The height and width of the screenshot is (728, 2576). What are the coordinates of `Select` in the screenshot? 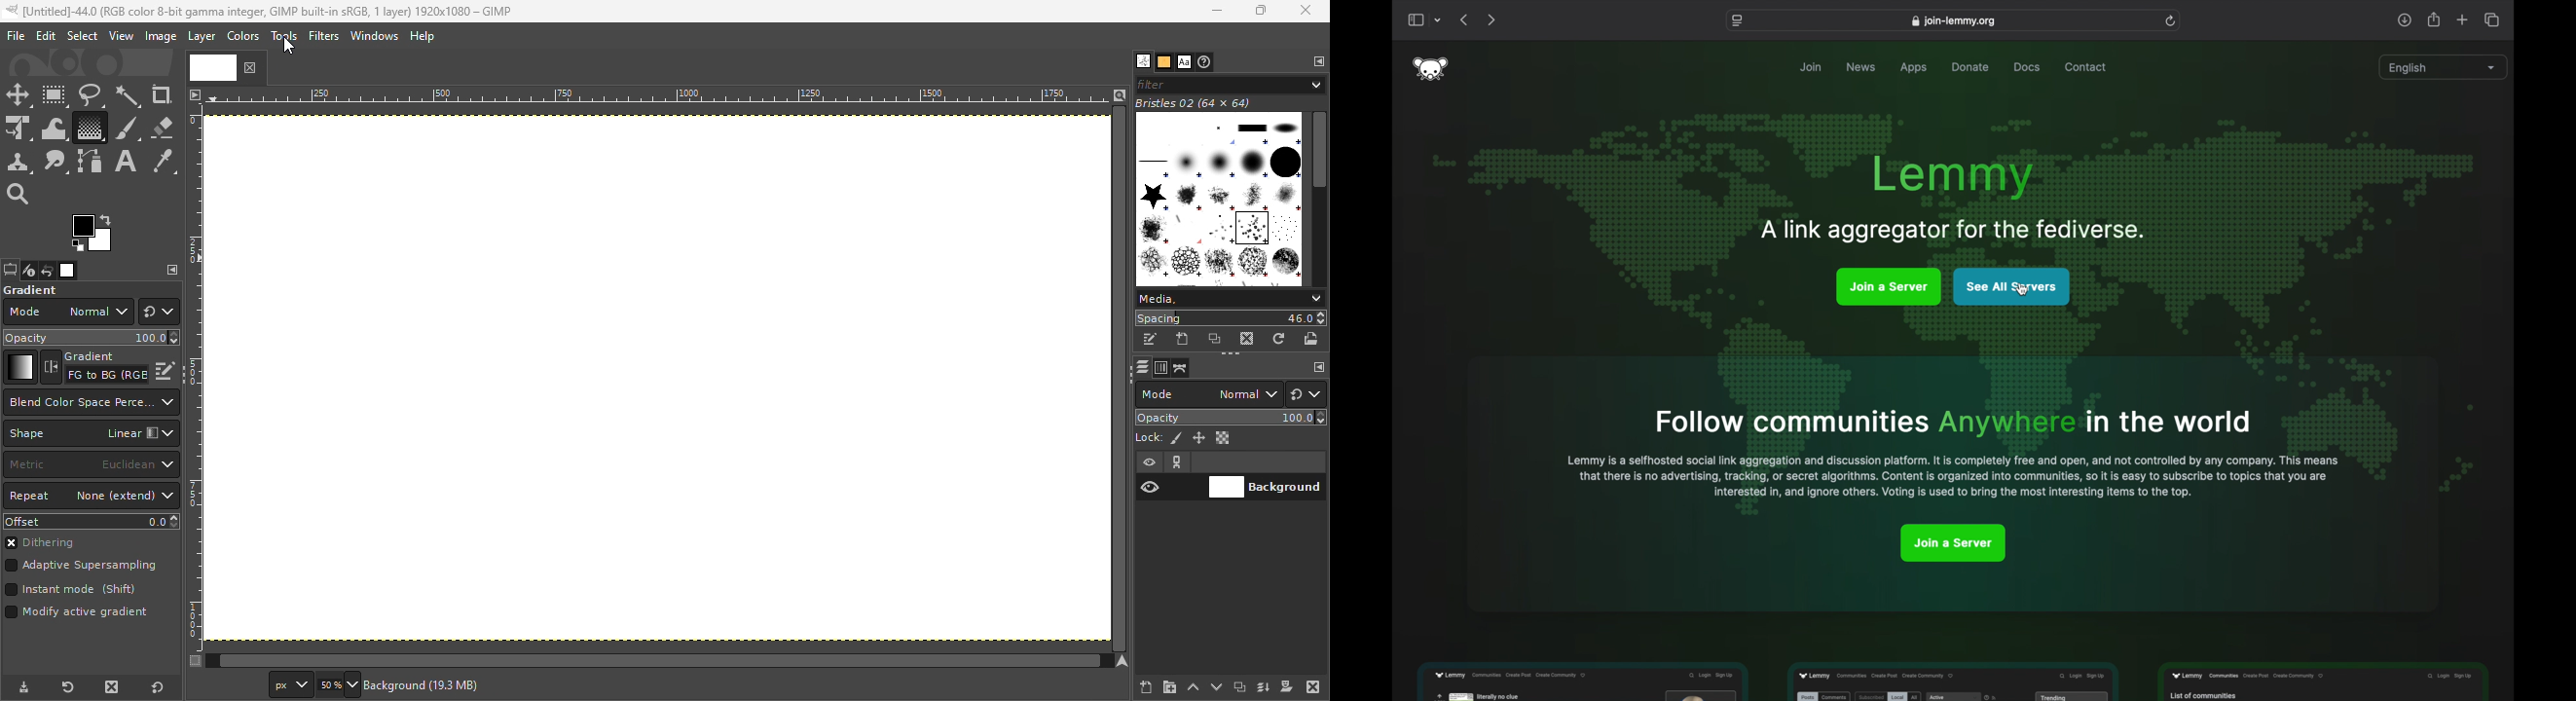 It's located at (82, 35).